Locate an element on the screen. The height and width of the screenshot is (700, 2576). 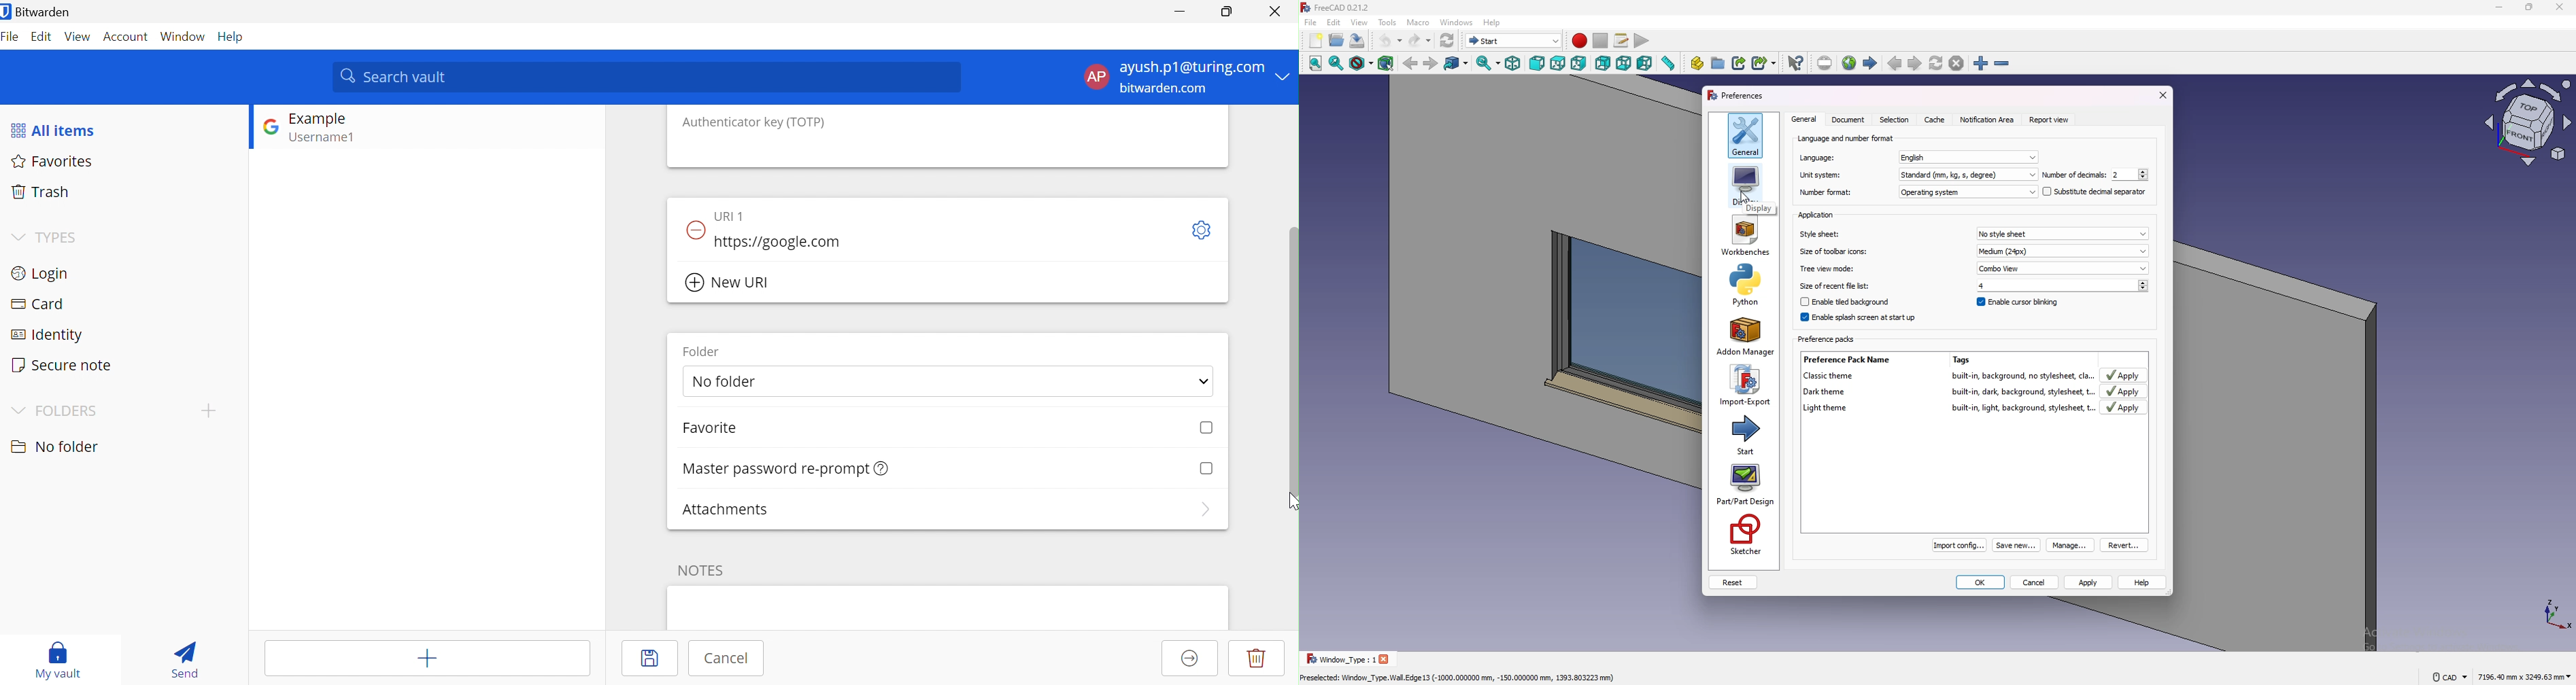
unit system: is located at coordinates (1824, 174).